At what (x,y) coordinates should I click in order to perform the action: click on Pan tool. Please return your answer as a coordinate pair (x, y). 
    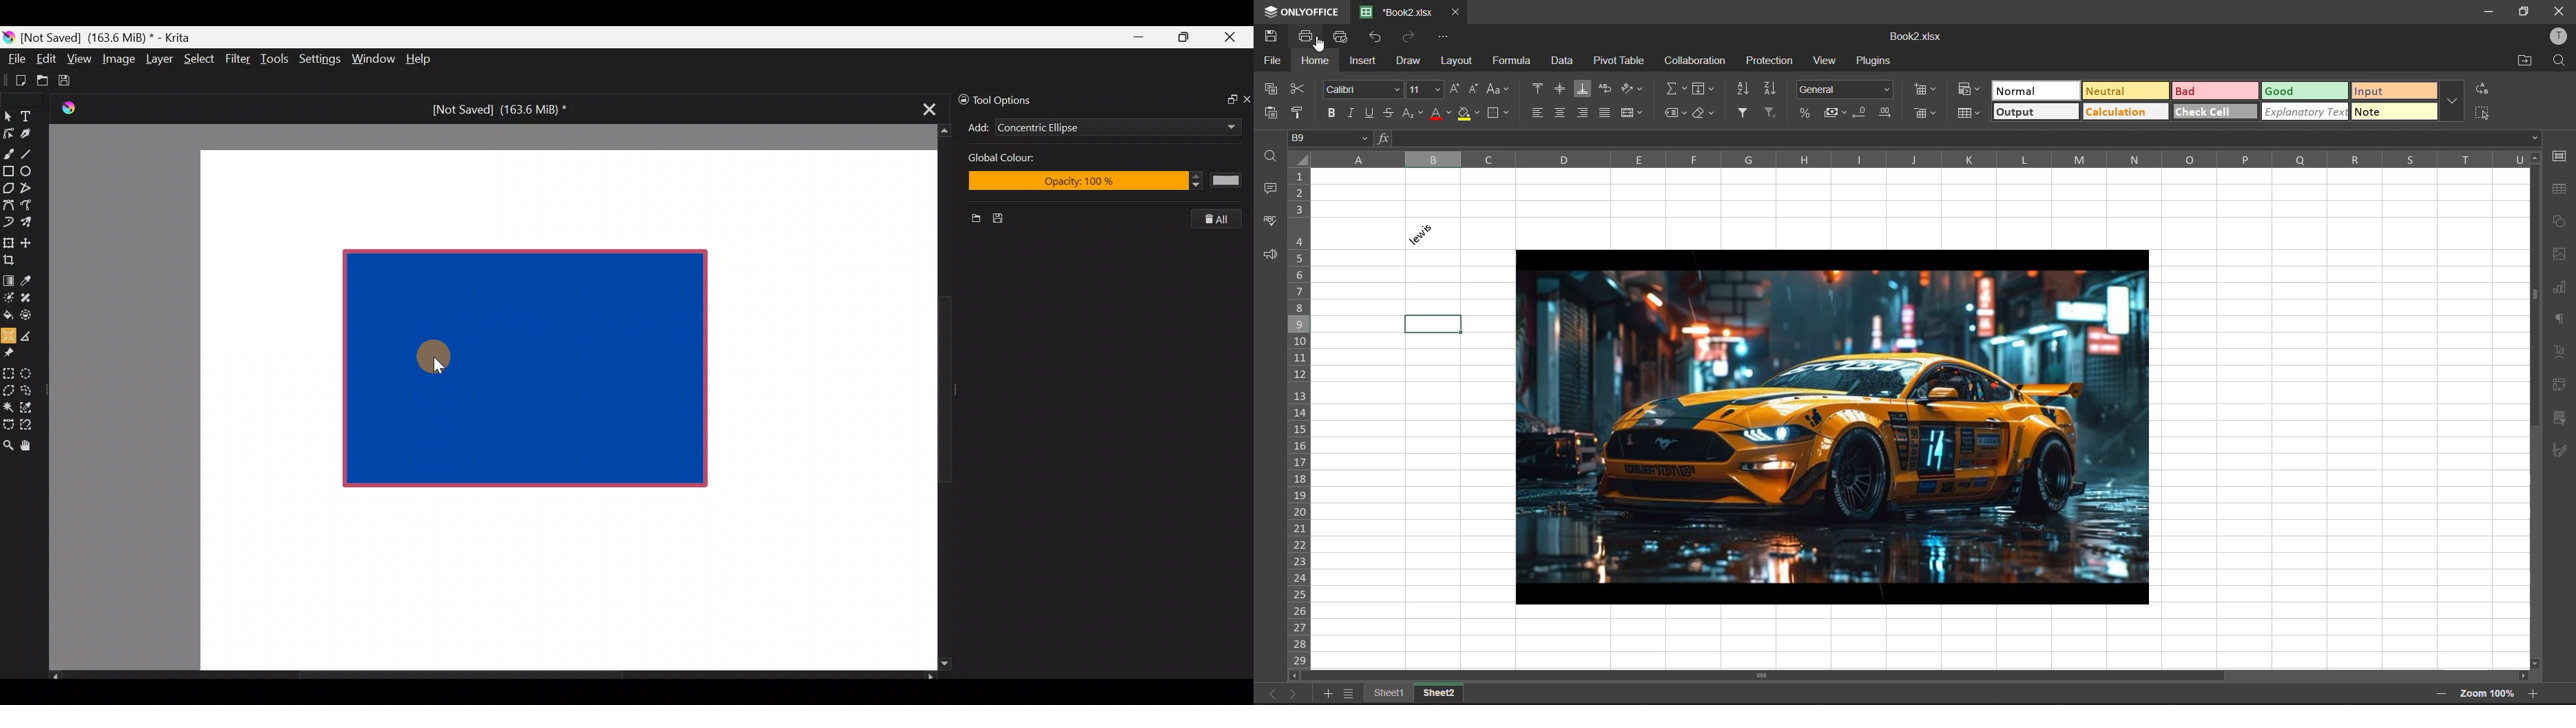
    Looking at the image, I should click on (31, 446).